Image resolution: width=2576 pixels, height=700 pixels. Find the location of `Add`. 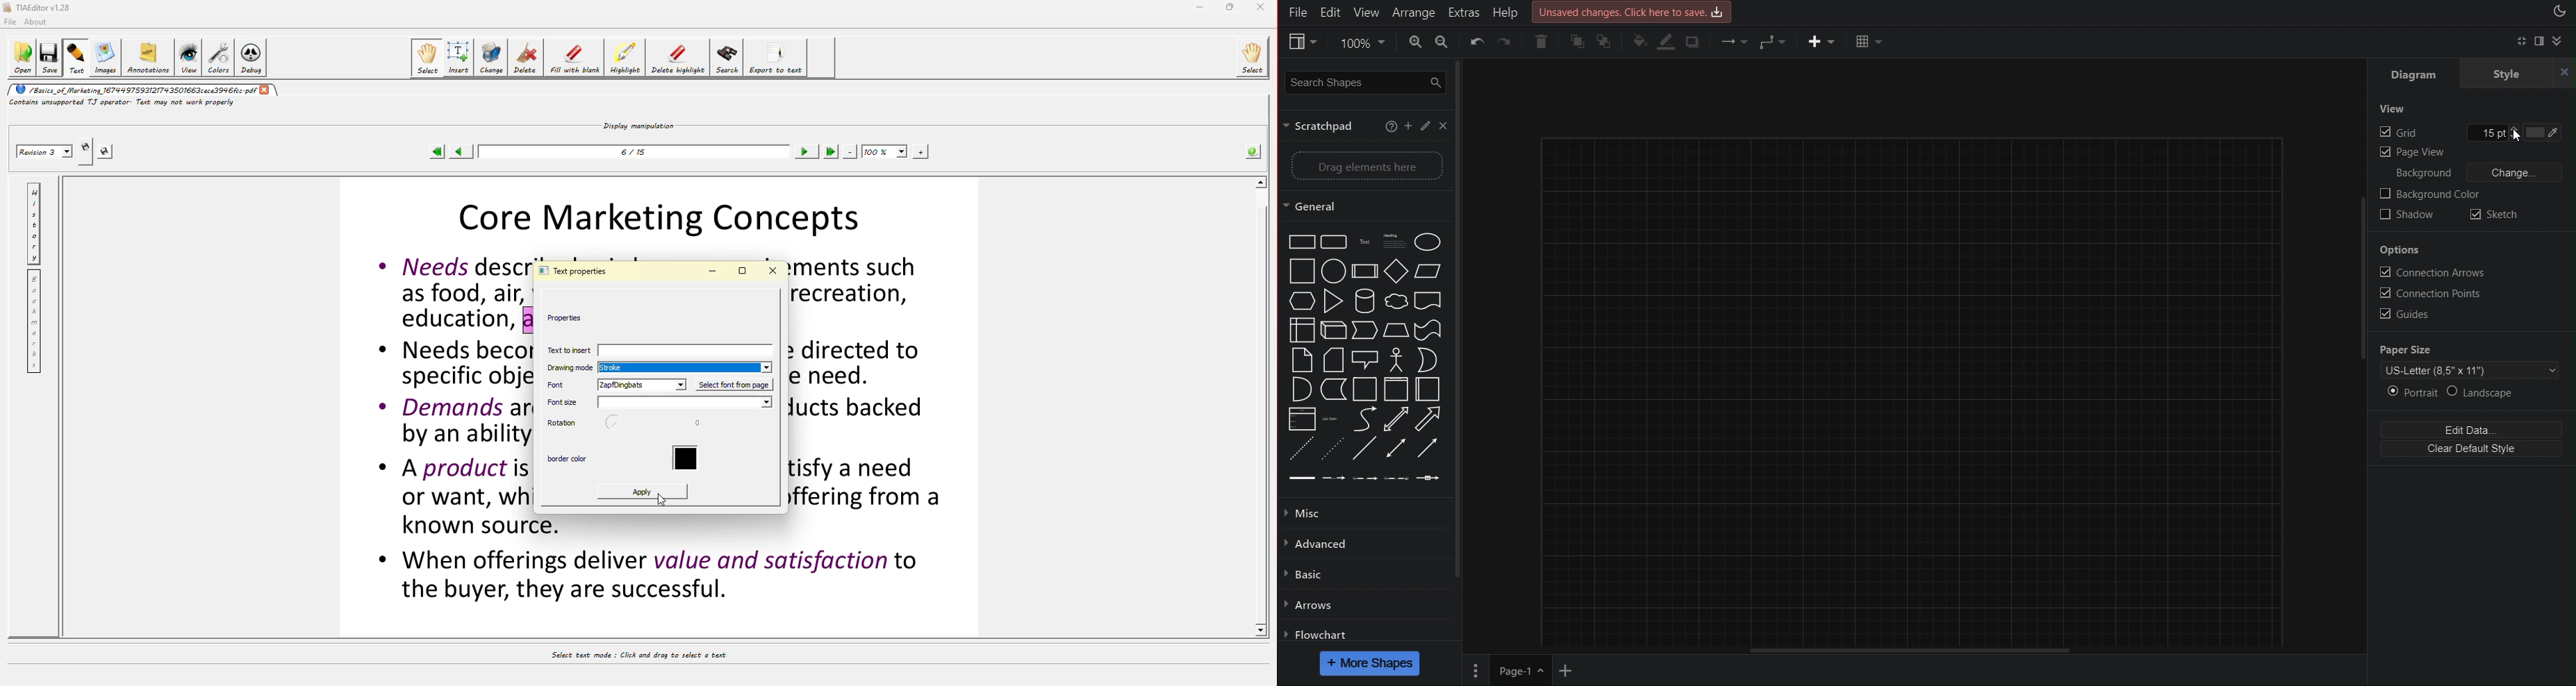

Add is located at coordinates (1408, 127).